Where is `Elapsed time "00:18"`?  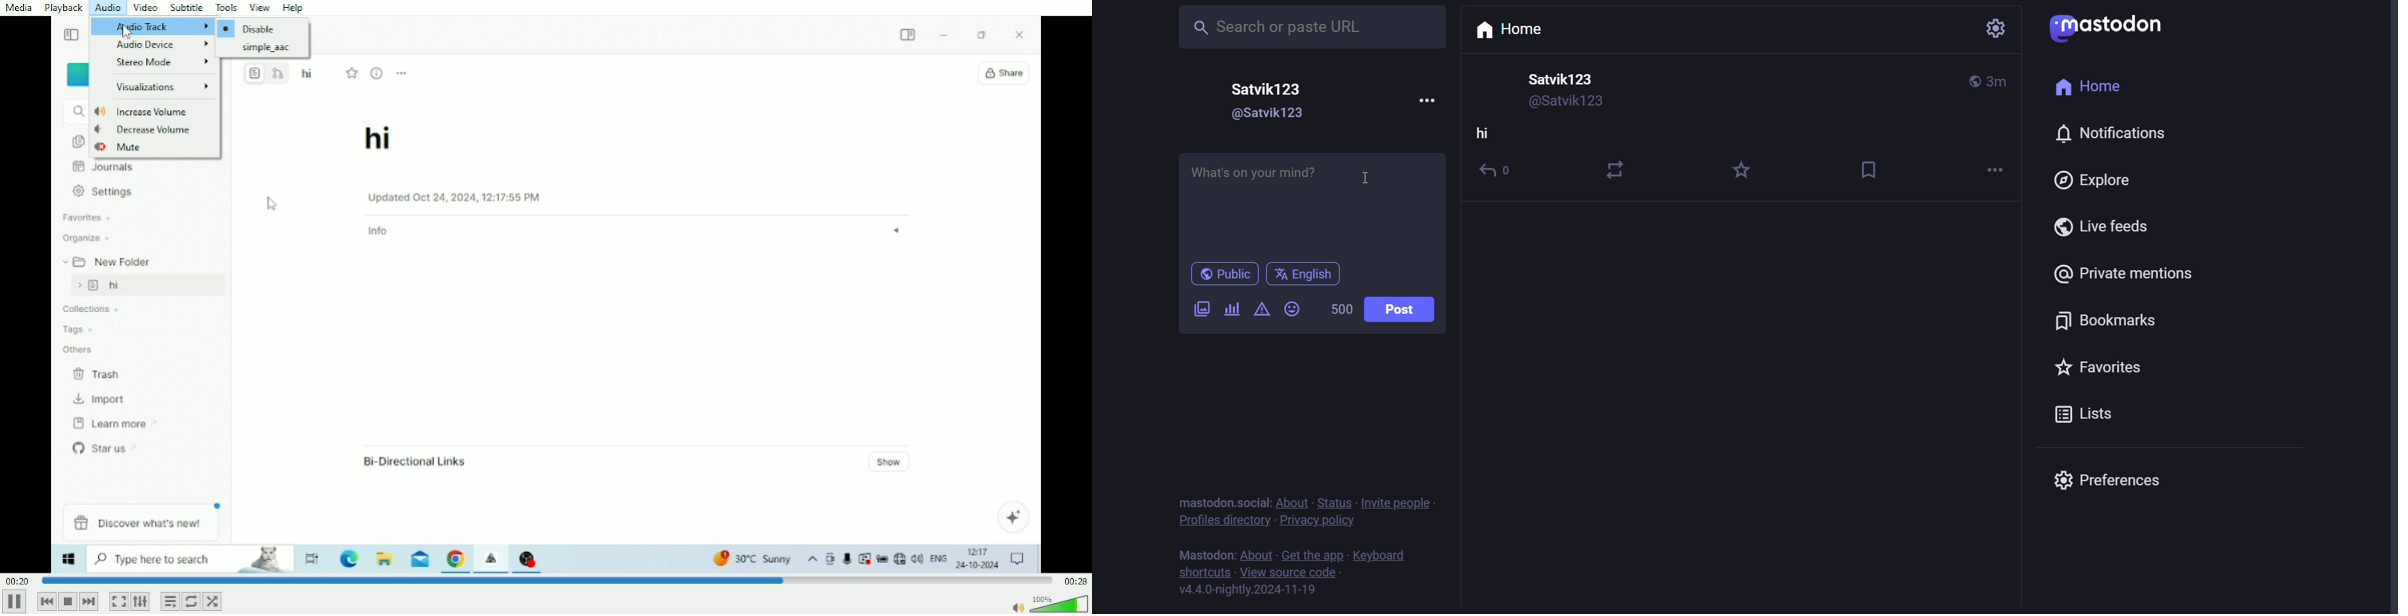
Elapsed time "00:18" is located at coordinates (19, 580).